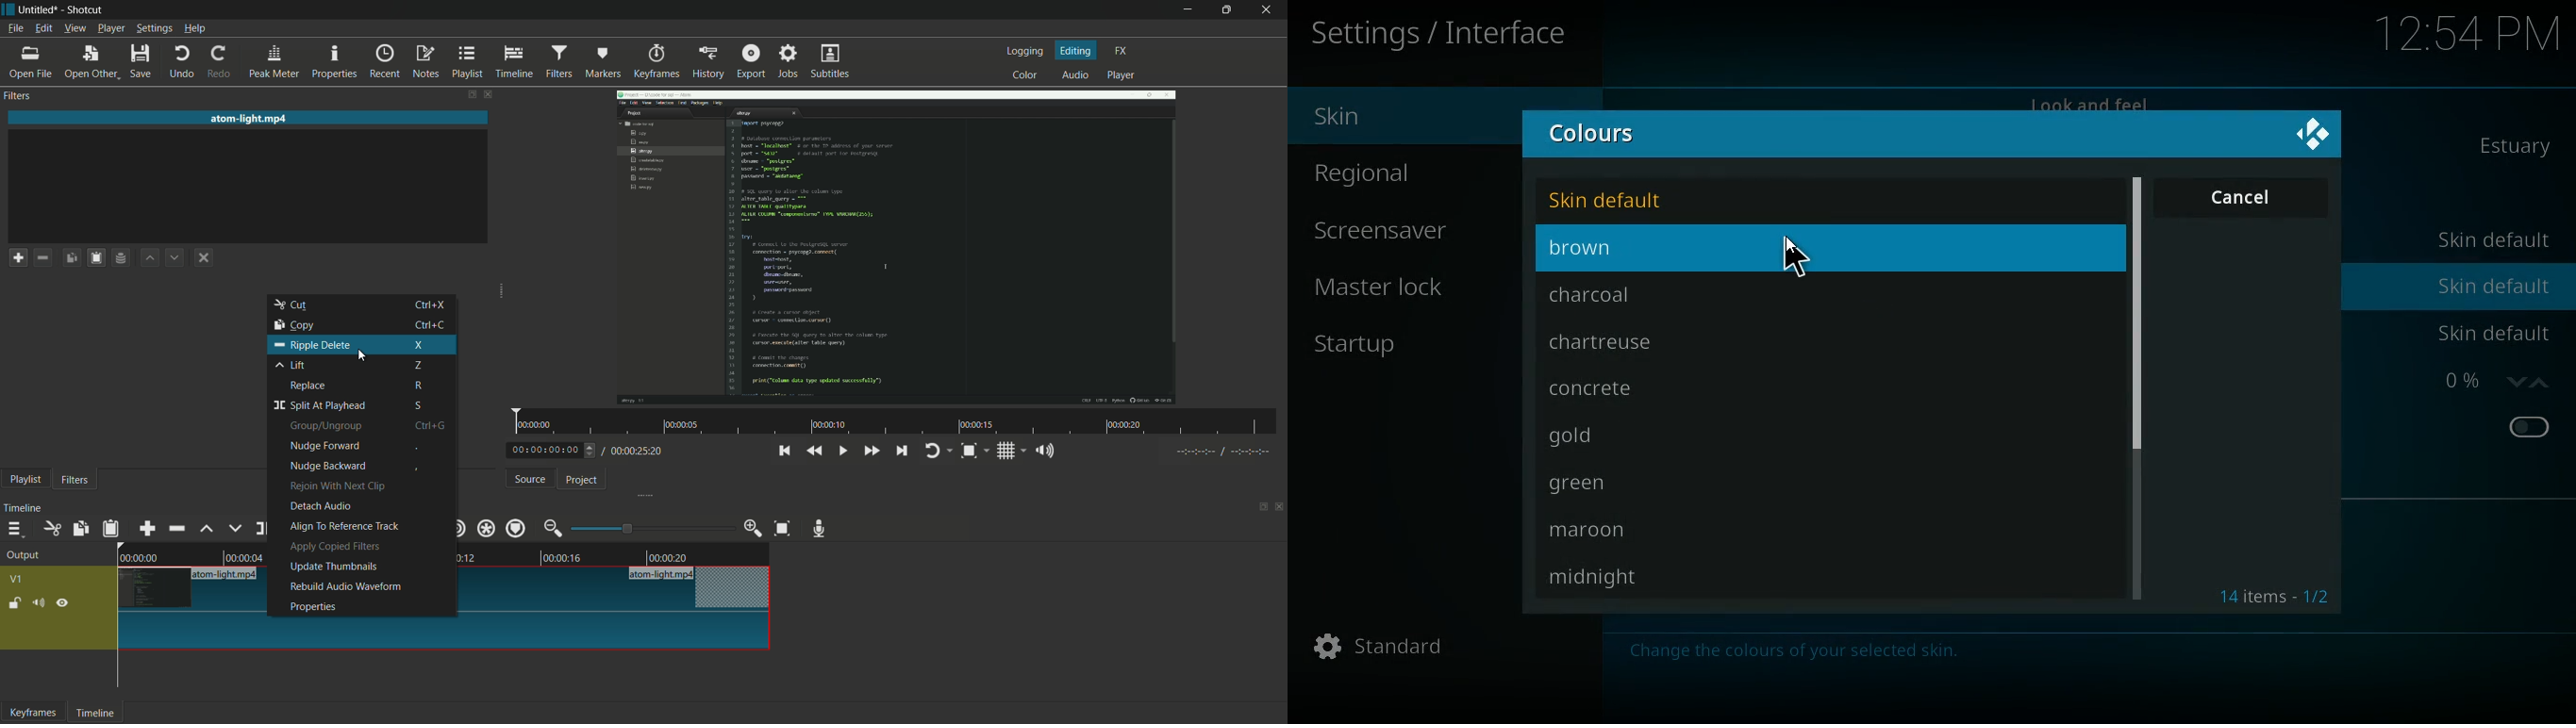 This screenshot has width=2576, height=728. I want to click on audio, so click(1077, 75).